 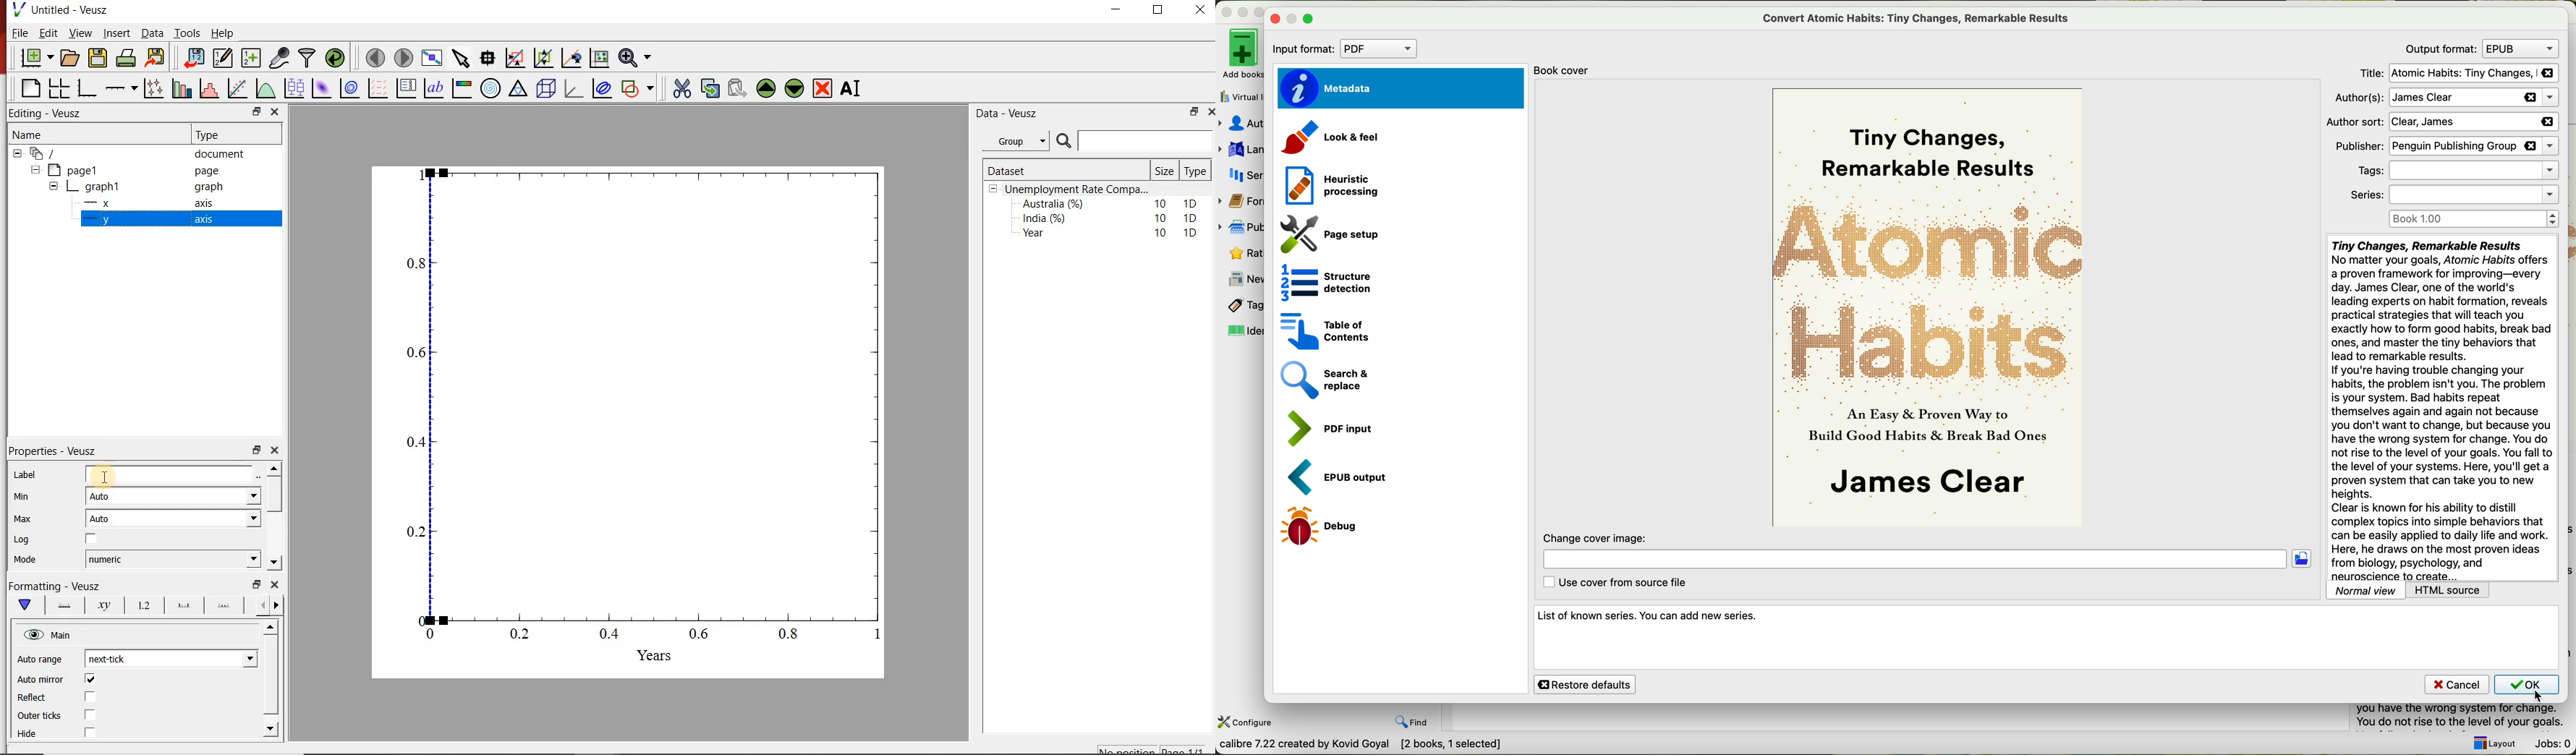 I want to click on OK, so click(x=2530, y=684).